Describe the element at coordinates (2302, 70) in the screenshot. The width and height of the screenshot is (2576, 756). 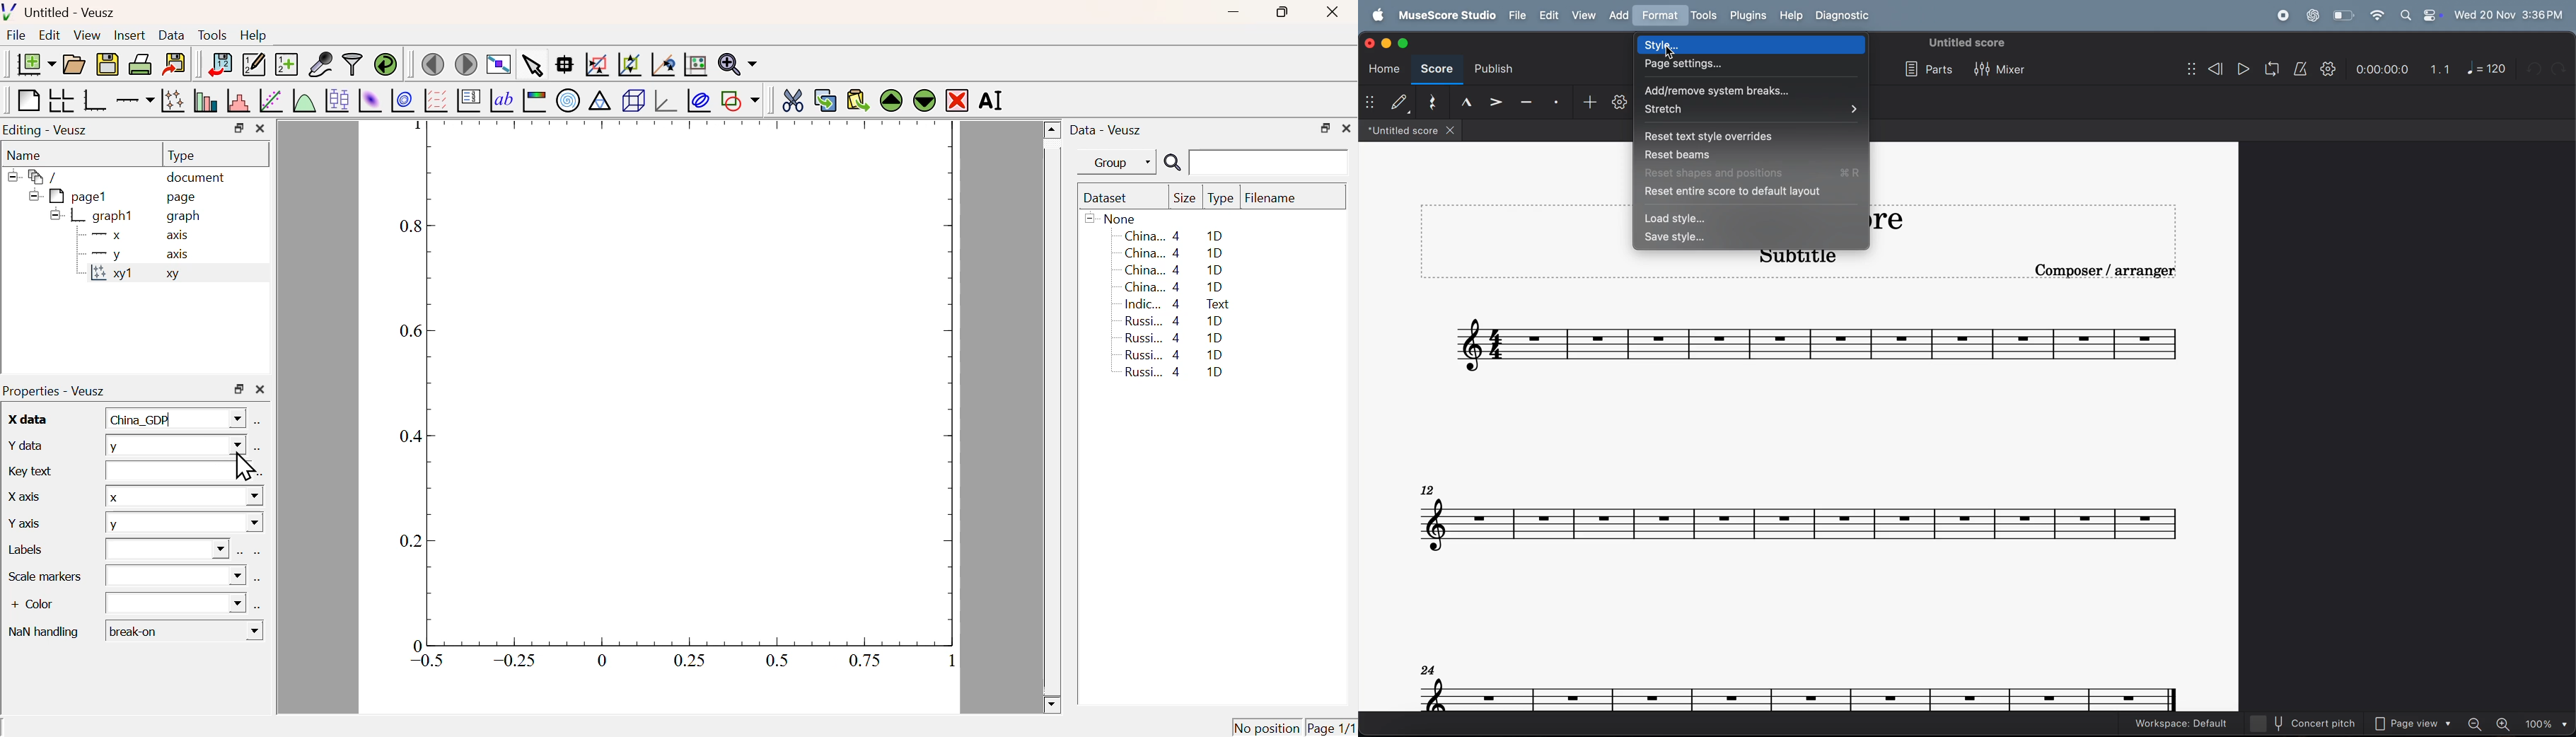
I see `metronome` at that location.